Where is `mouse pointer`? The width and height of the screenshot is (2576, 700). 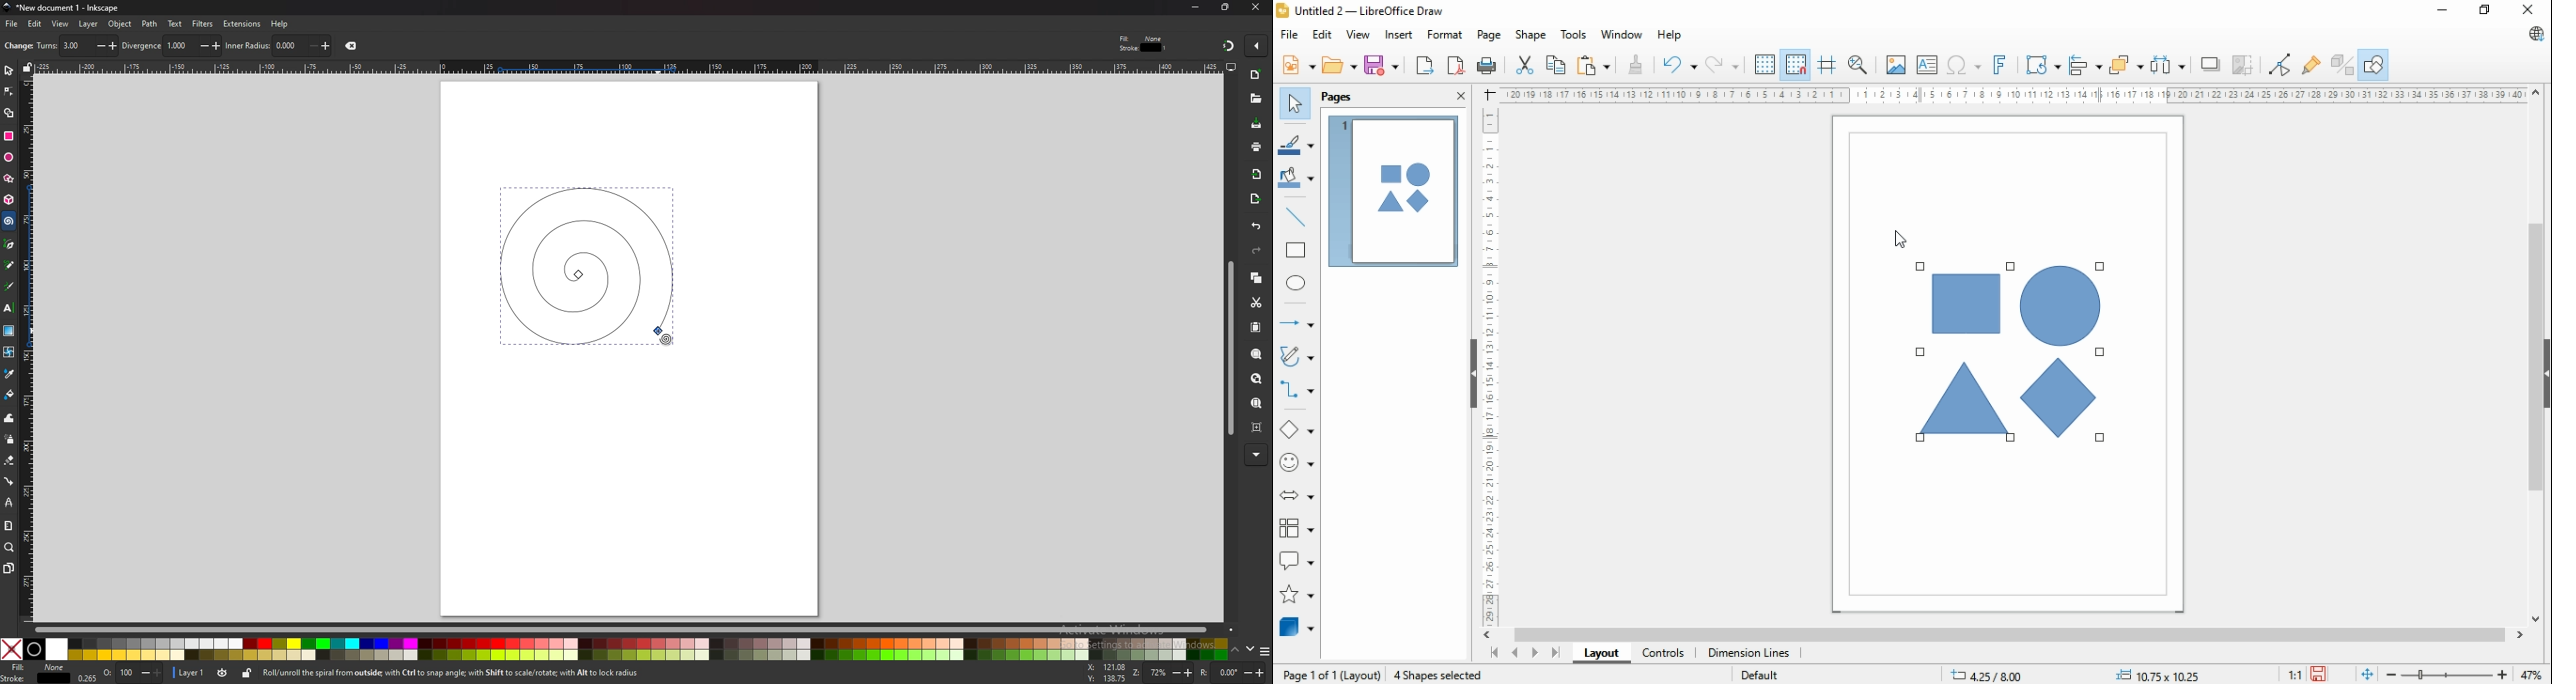 mouse pointer is located at coordinates (1899, 237).